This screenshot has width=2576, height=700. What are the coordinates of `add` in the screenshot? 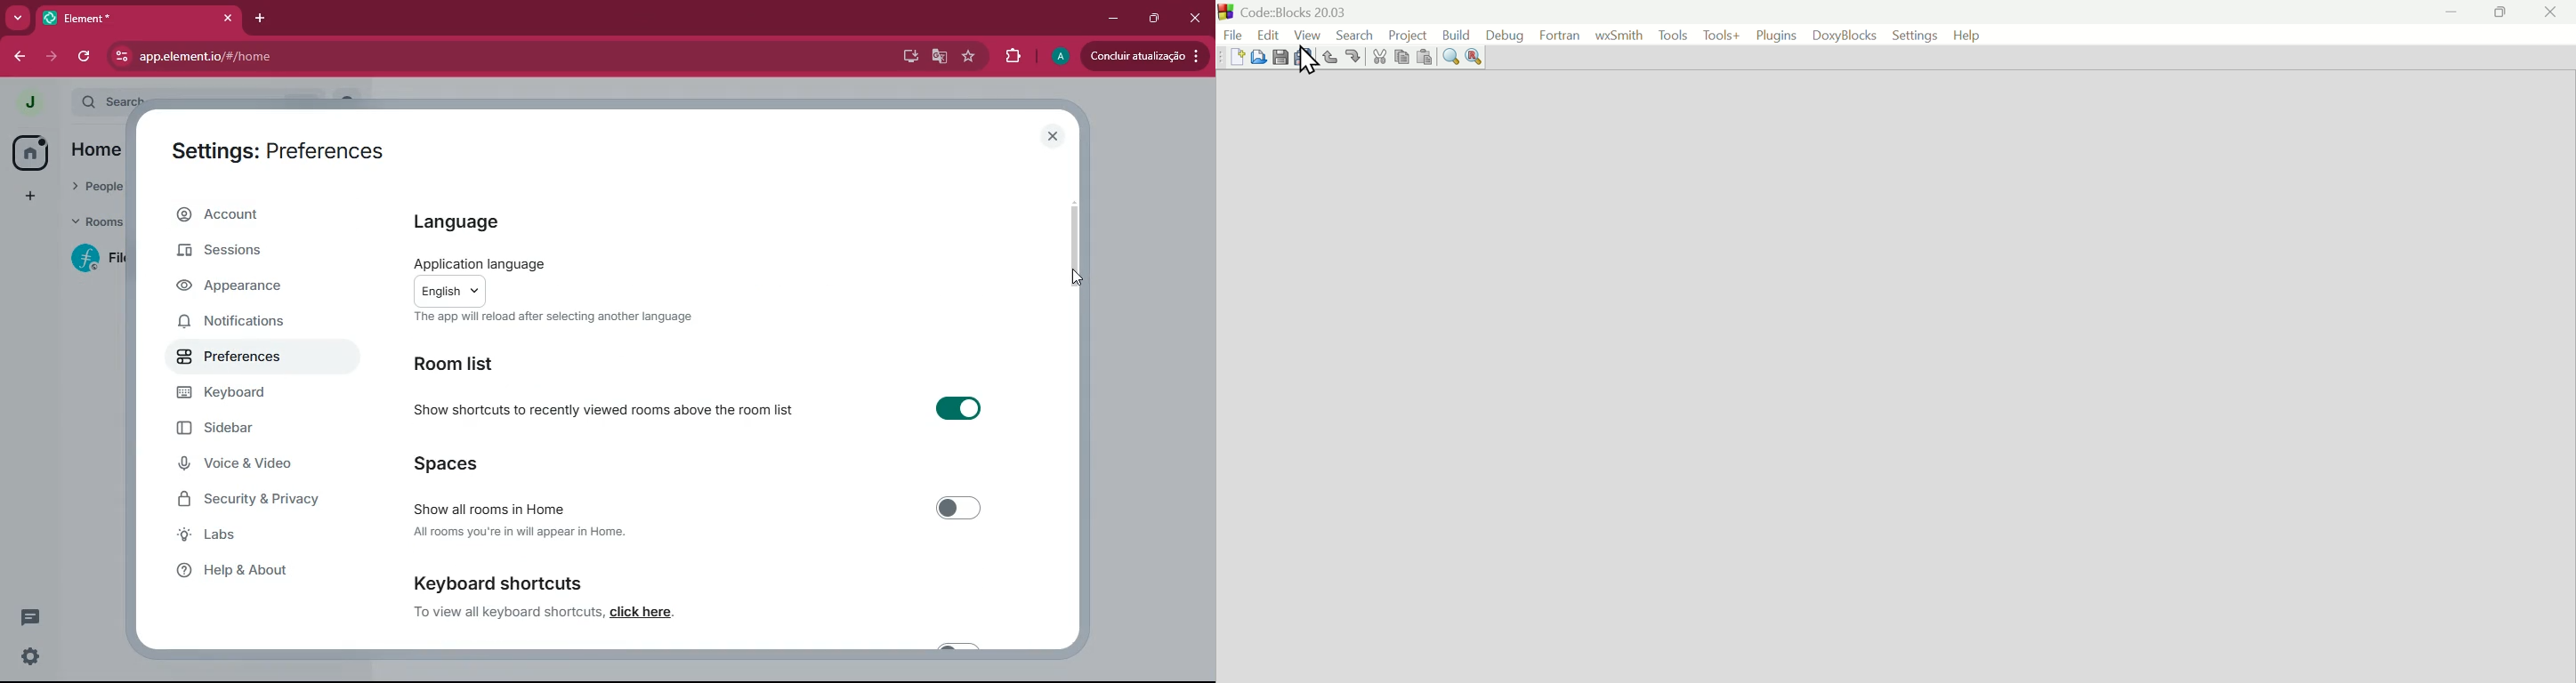 It's located at (30, 197).